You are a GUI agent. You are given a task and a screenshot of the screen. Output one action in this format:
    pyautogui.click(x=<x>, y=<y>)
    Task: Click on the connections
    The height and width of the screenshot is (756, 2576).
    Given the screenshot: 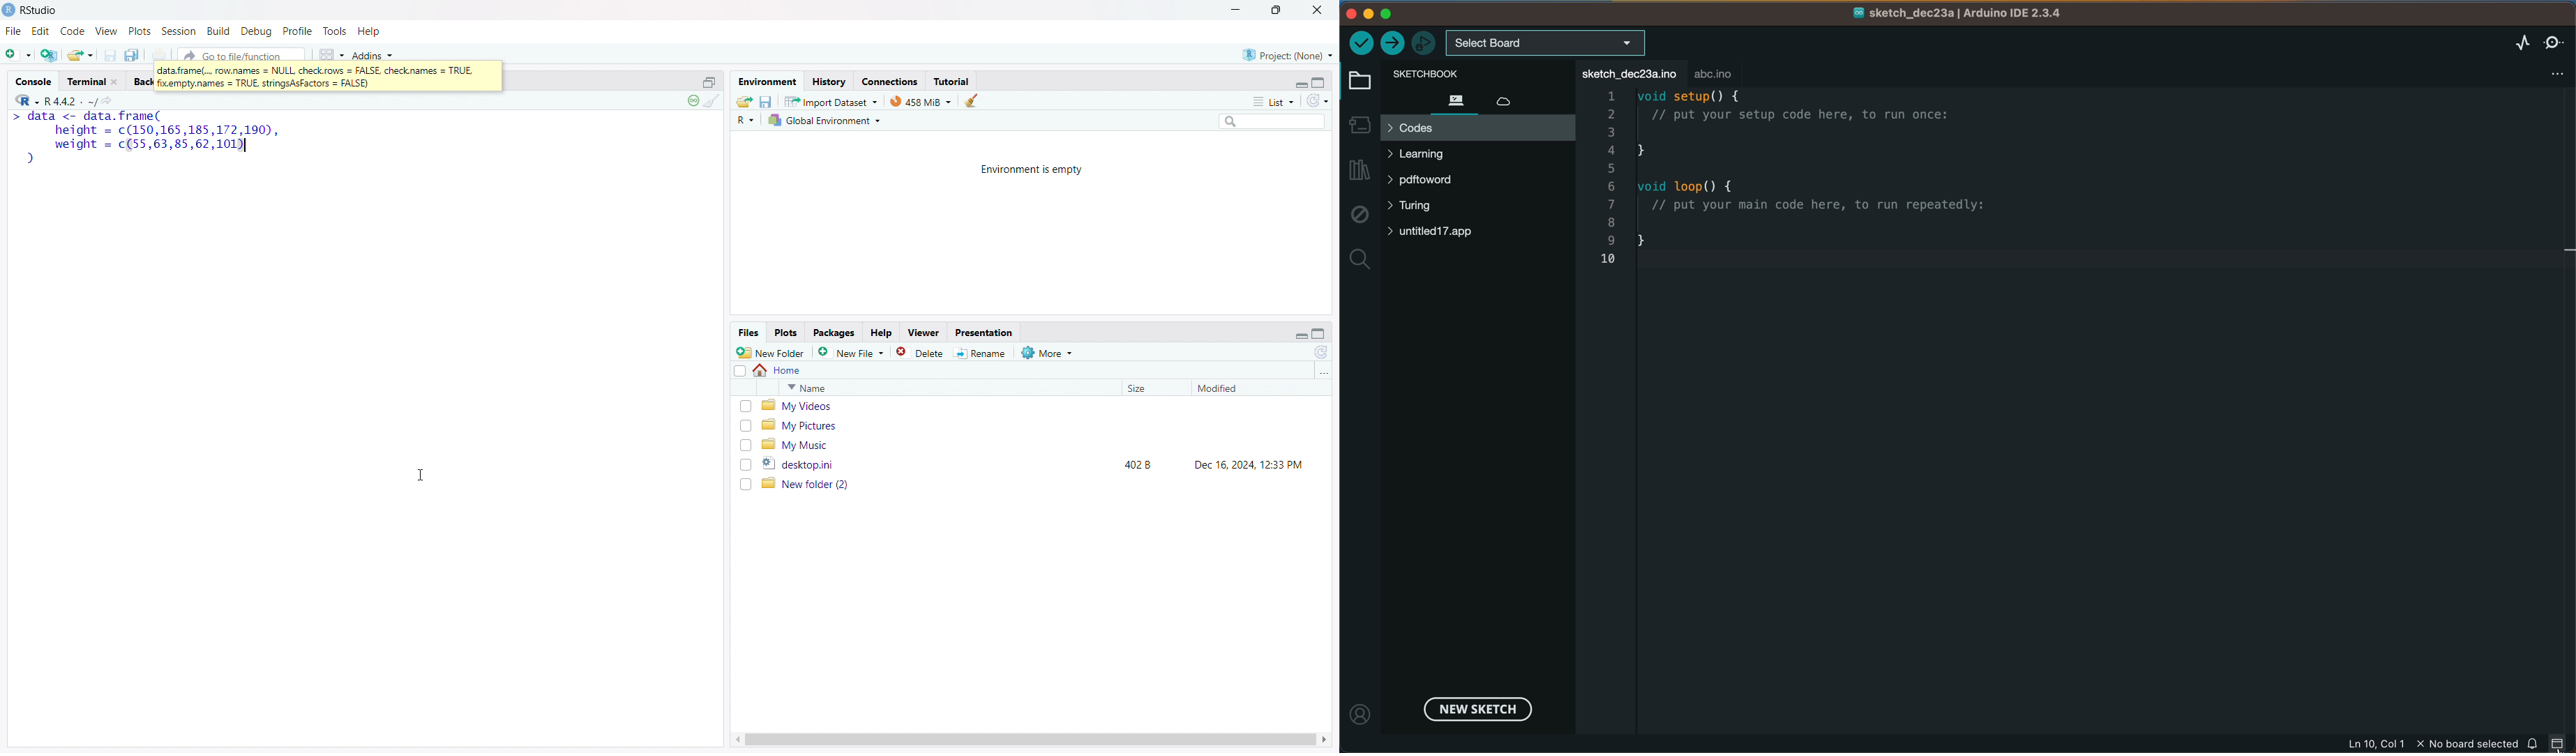 What is the action you would take?
    pyautogui.click(x=889, y=81)
    